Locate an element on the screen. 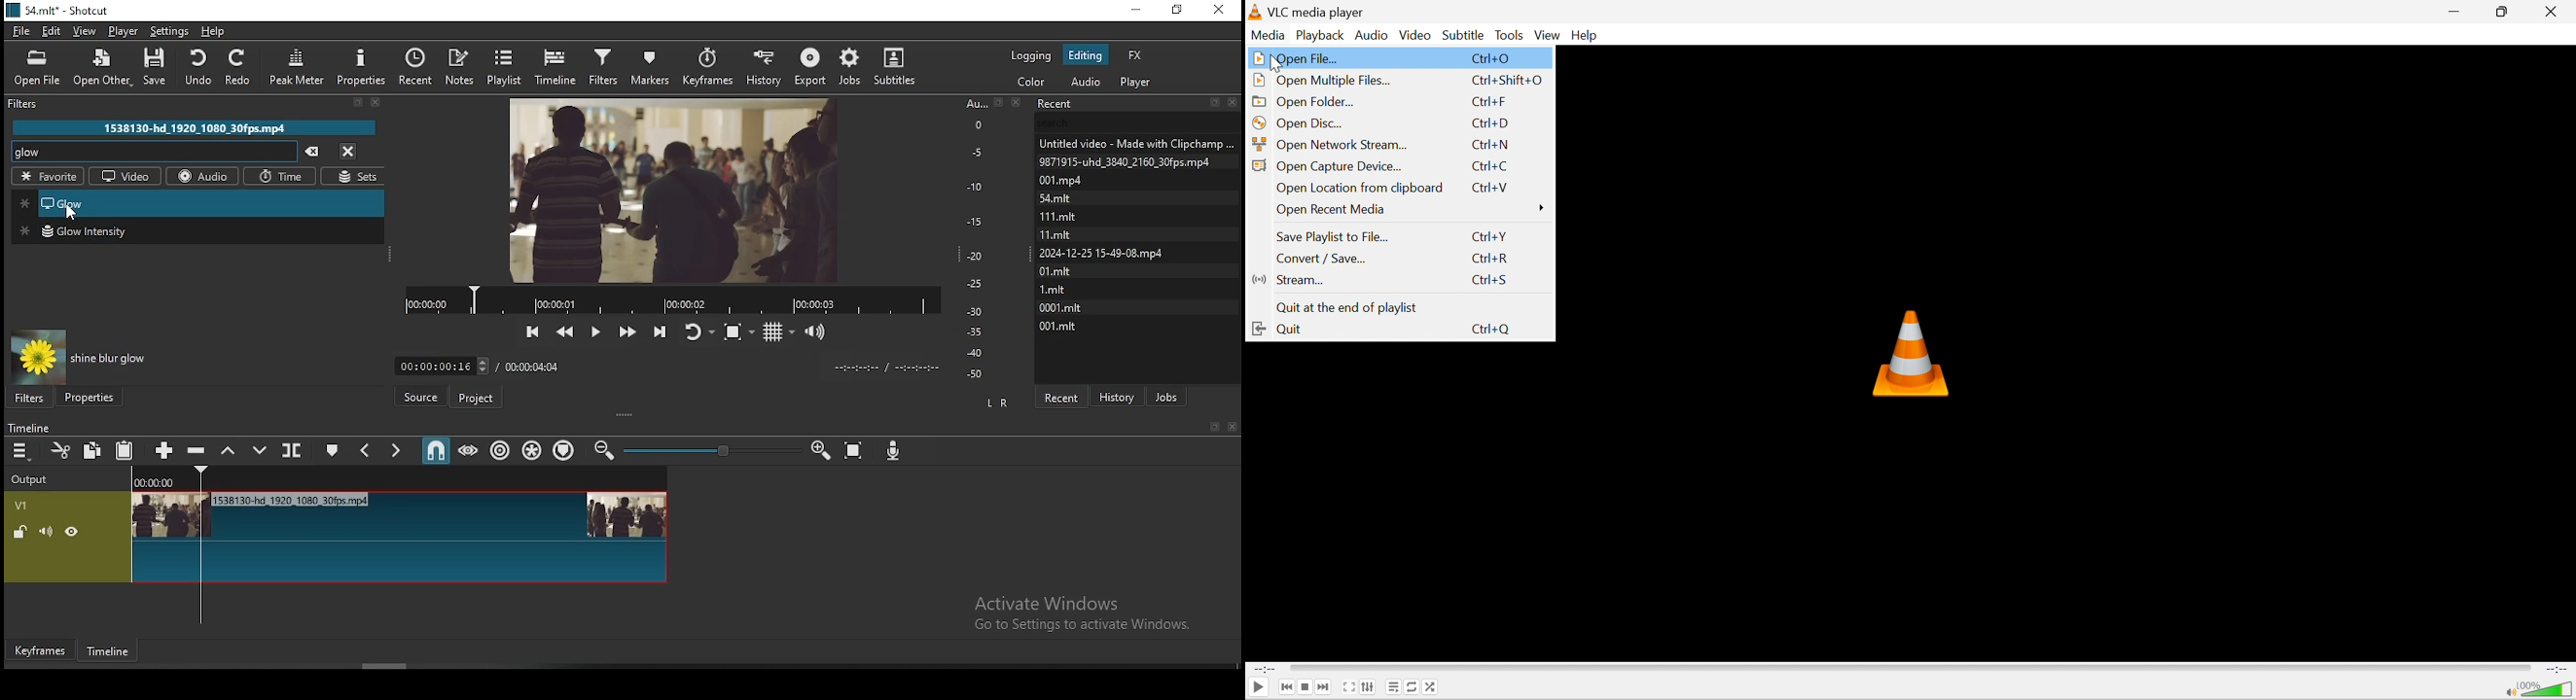  glow is located at coordinates (199, 202).